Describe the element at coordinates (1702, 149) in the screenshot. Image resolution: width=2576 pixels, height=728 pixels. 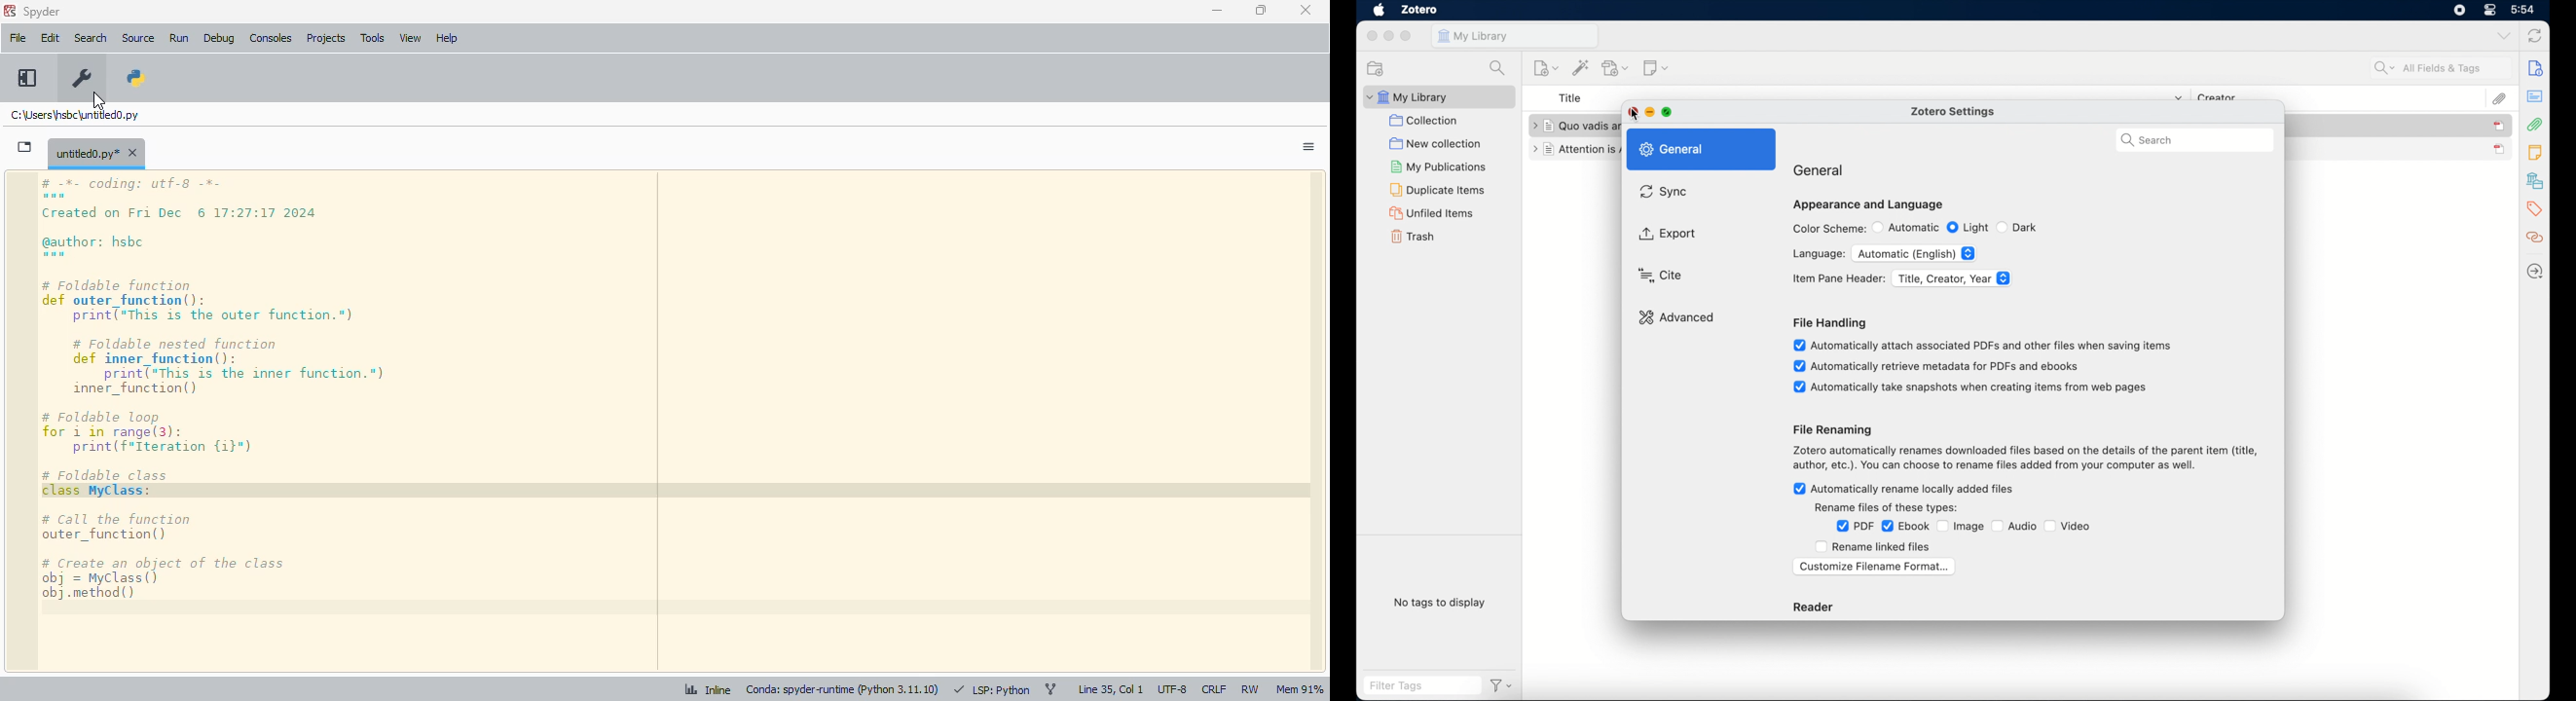
I see `general highlighted` at that location.